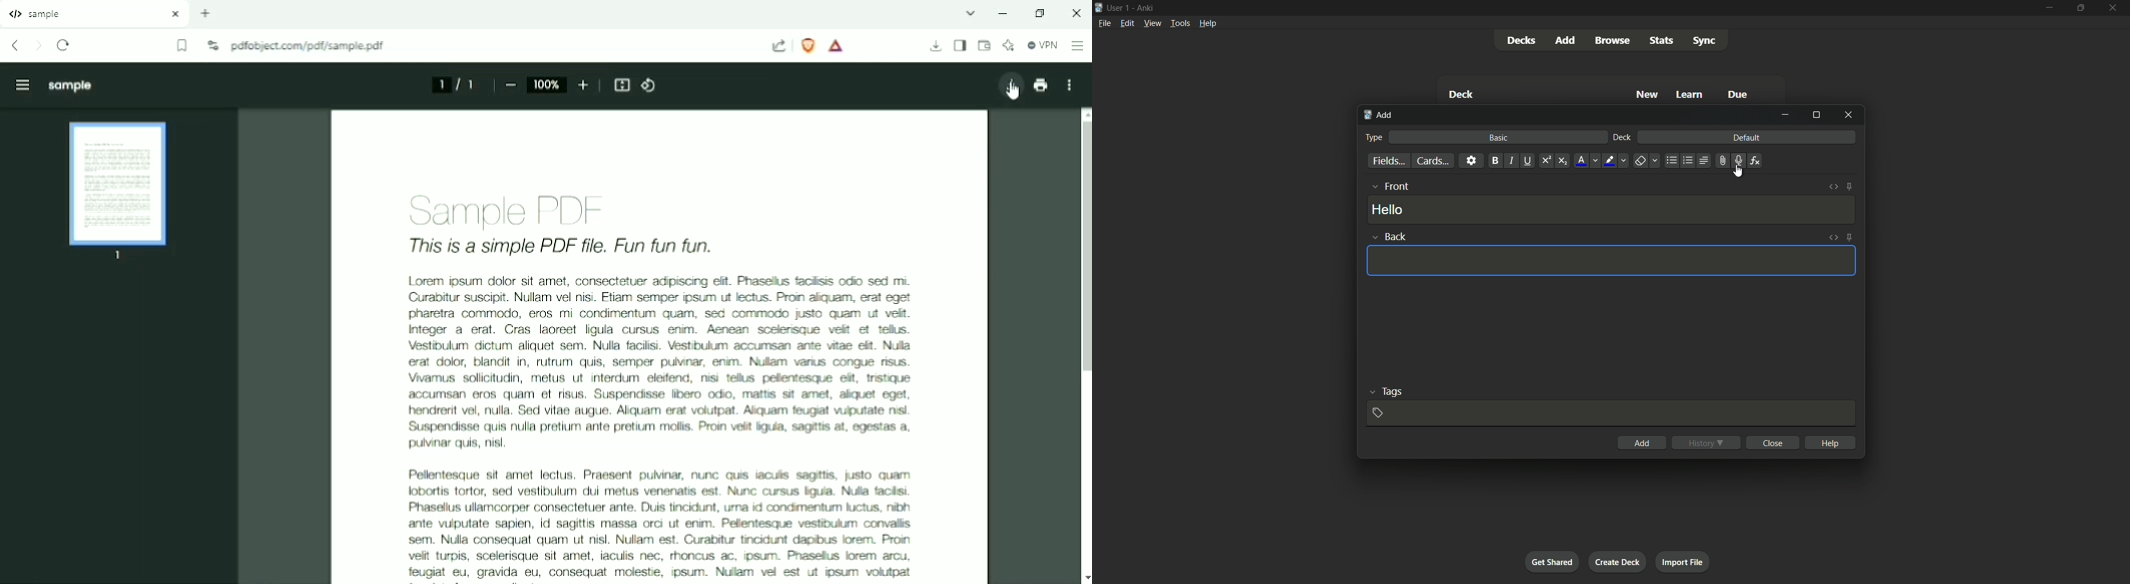  Describe the element at coordinates (1707, 441) in the screenshot. I see `history` at that location.